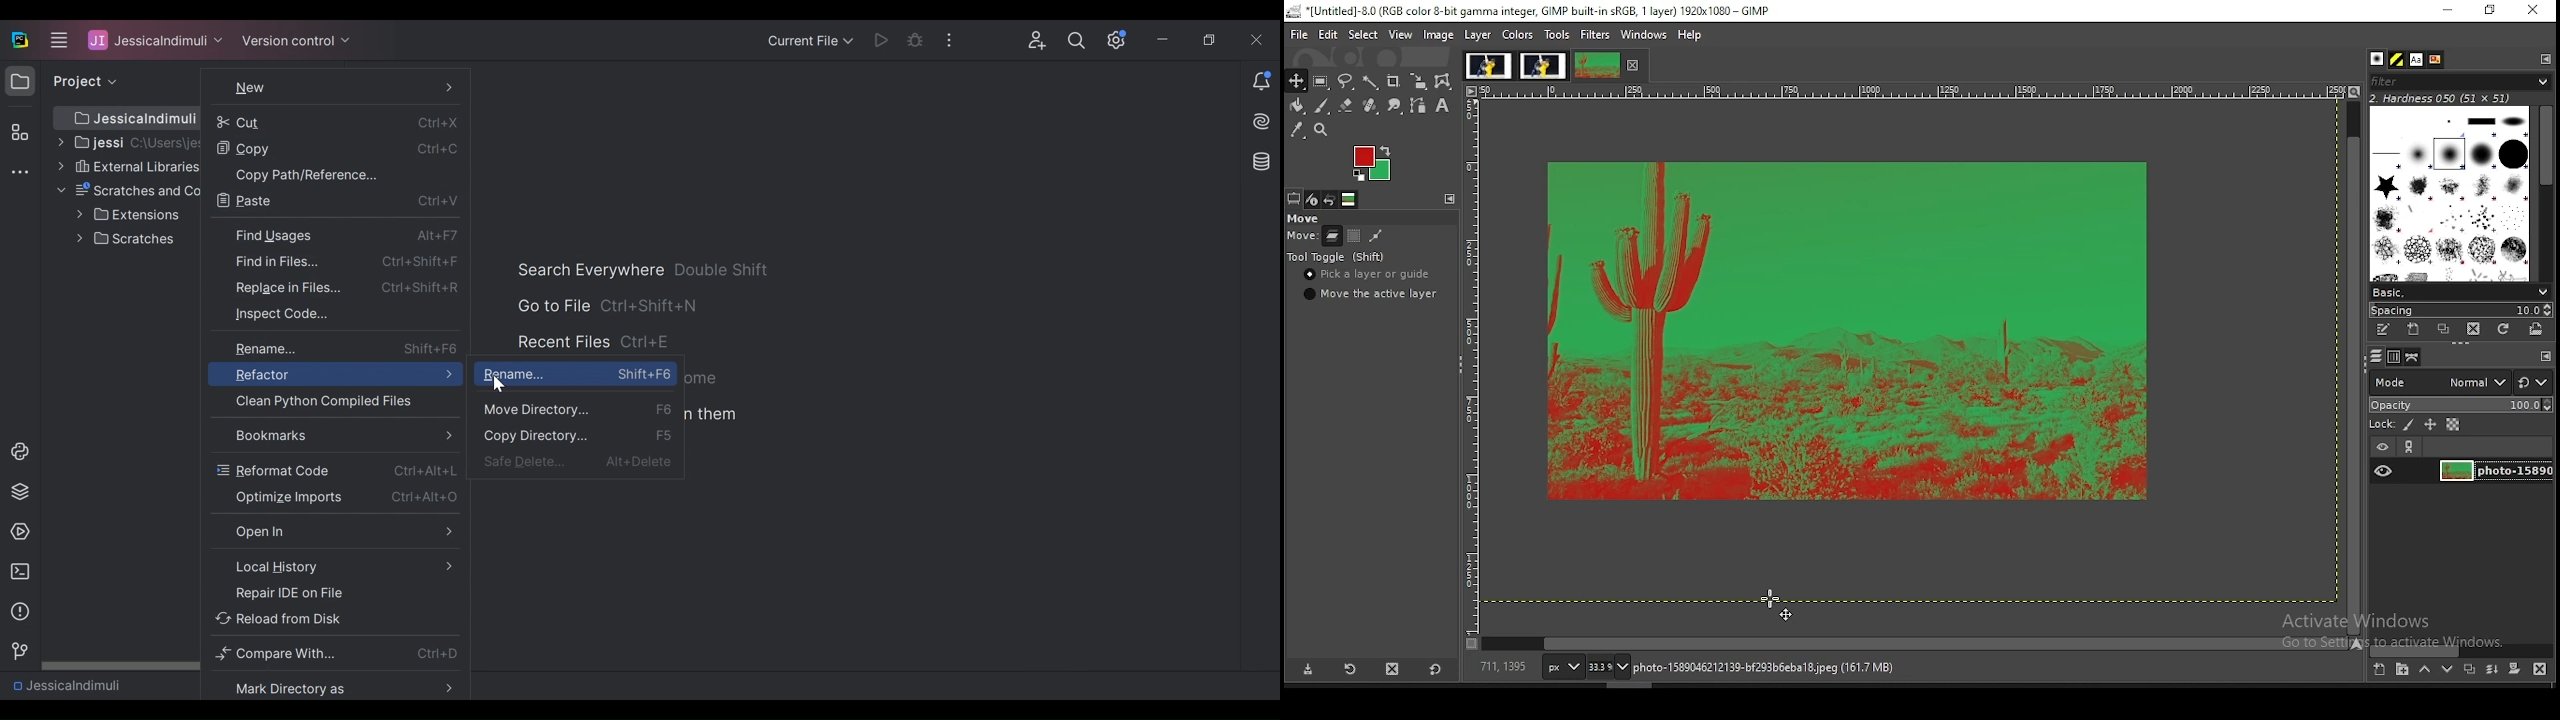  I want to click on Move Directory, so click(575, 411).